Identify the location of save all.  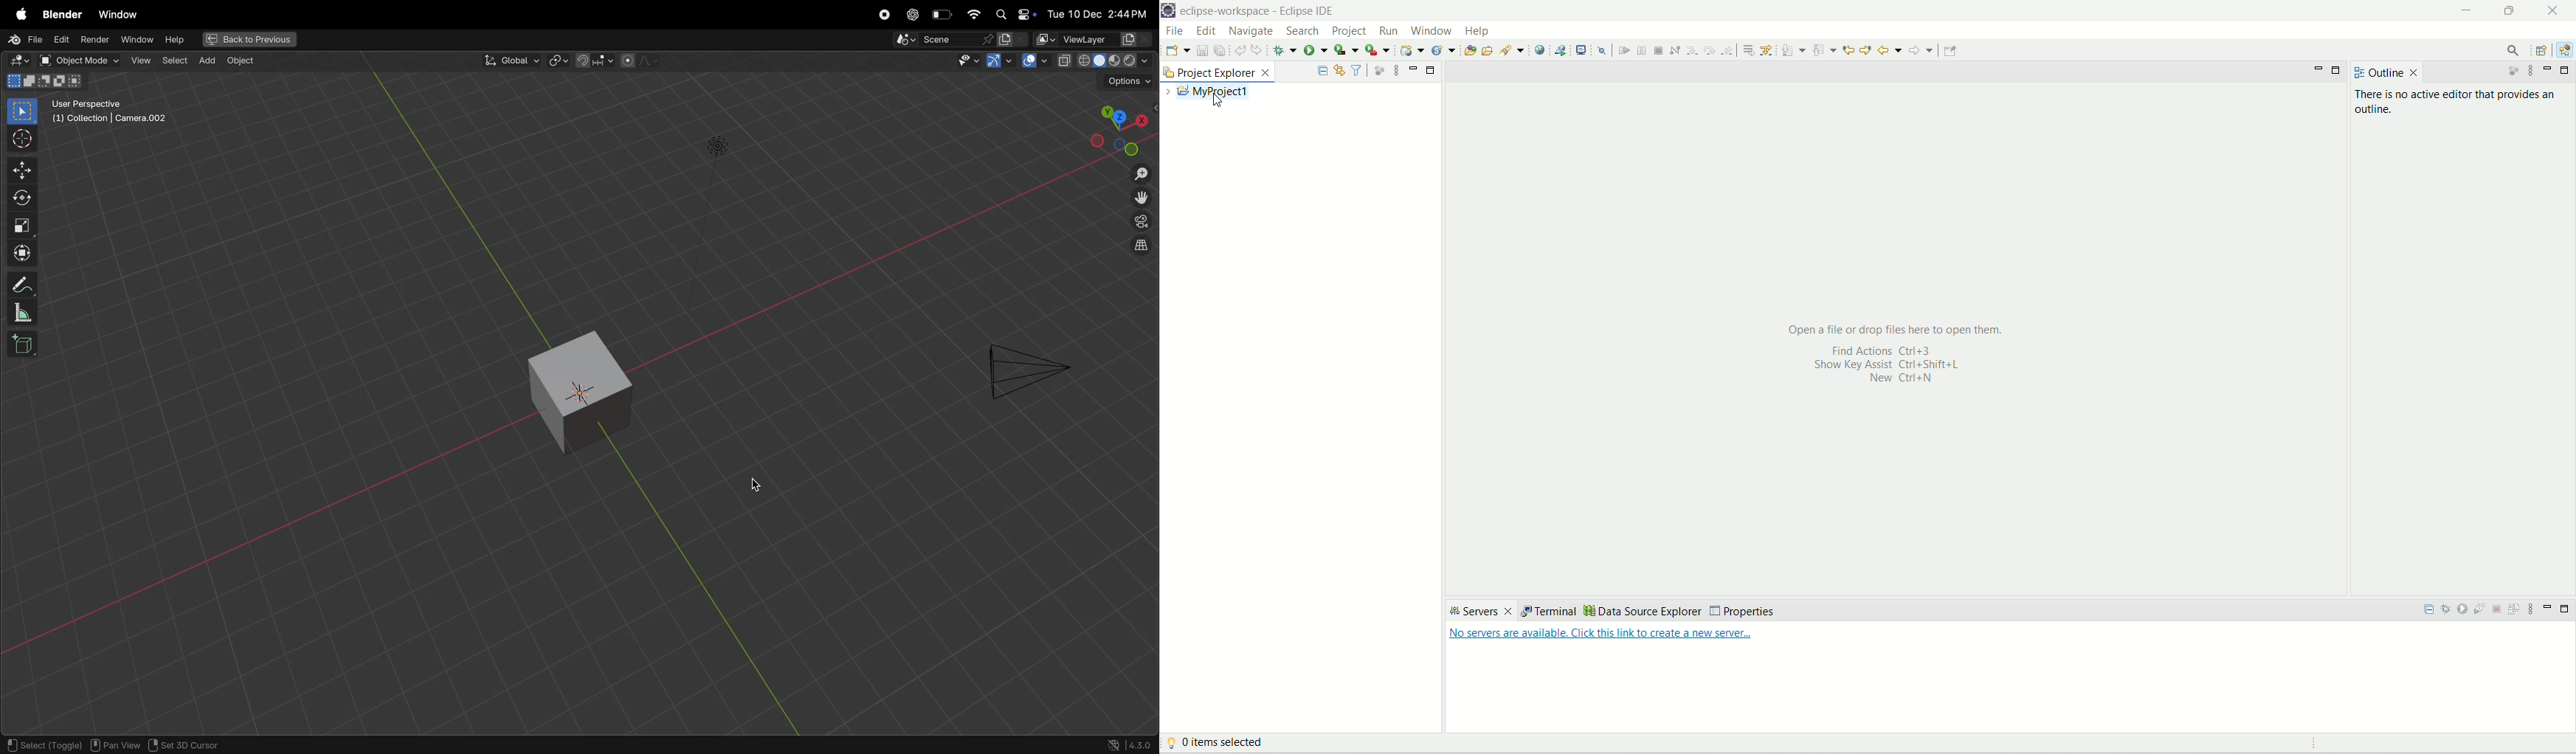
(1220, 52).